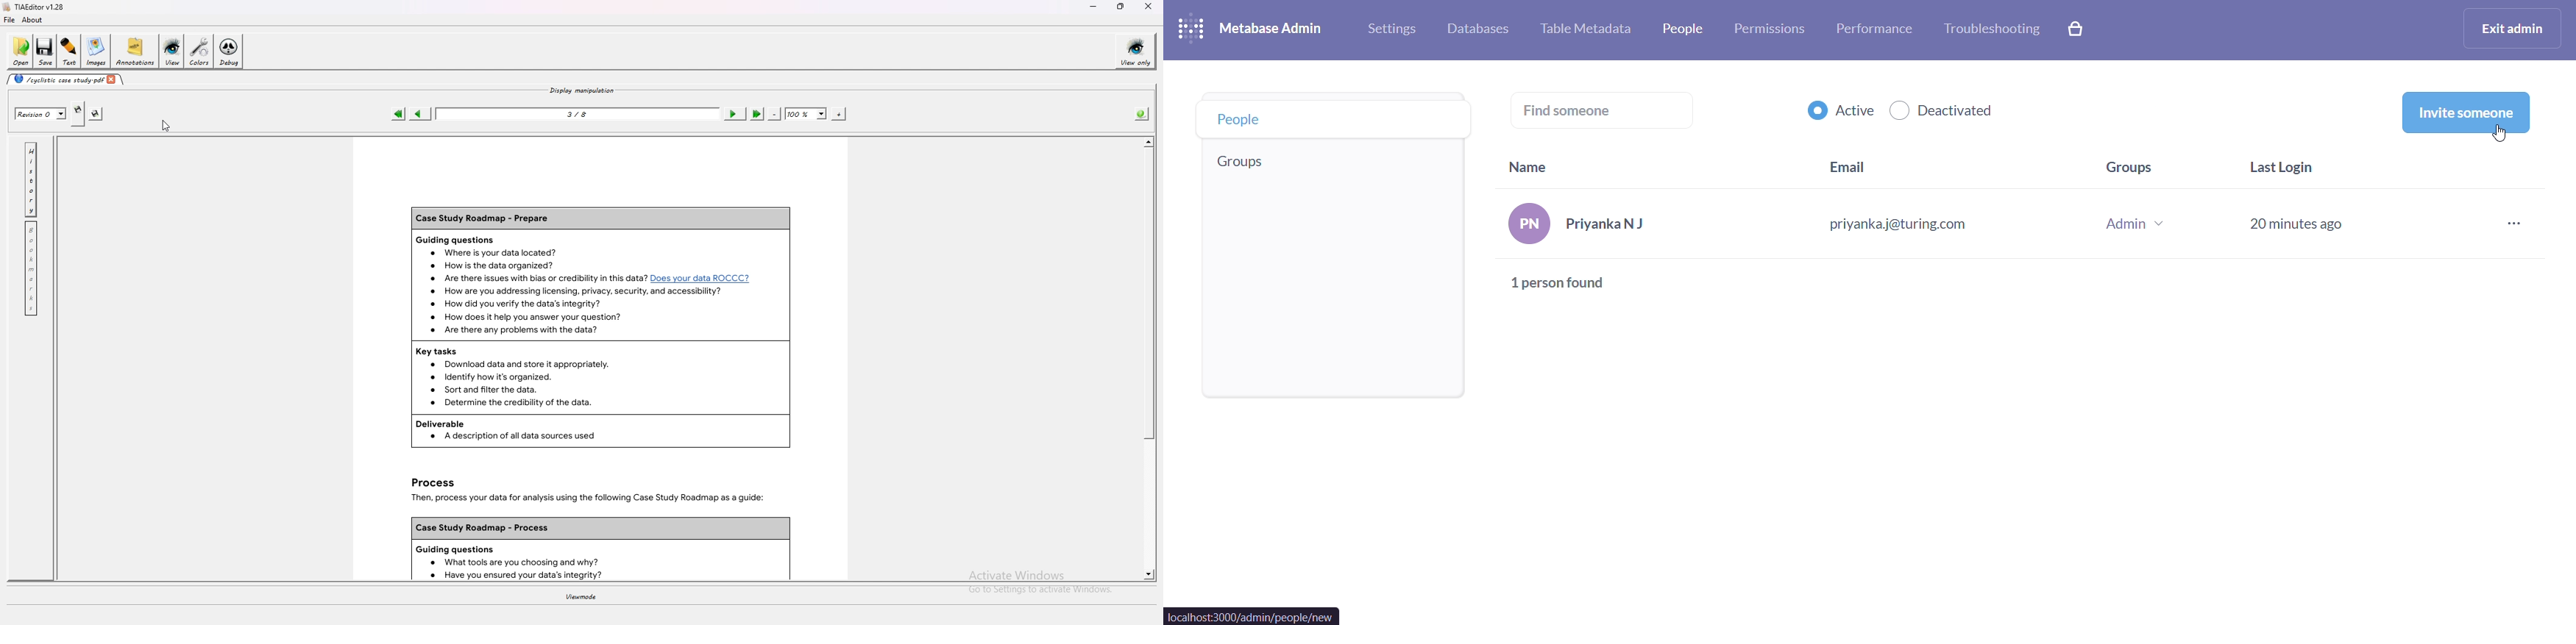 This screenshot has width=2576, height=644. What do you see at coordinates (1842, 165) in the screenshot?
I see `email` at bounding box center [1842, 165].